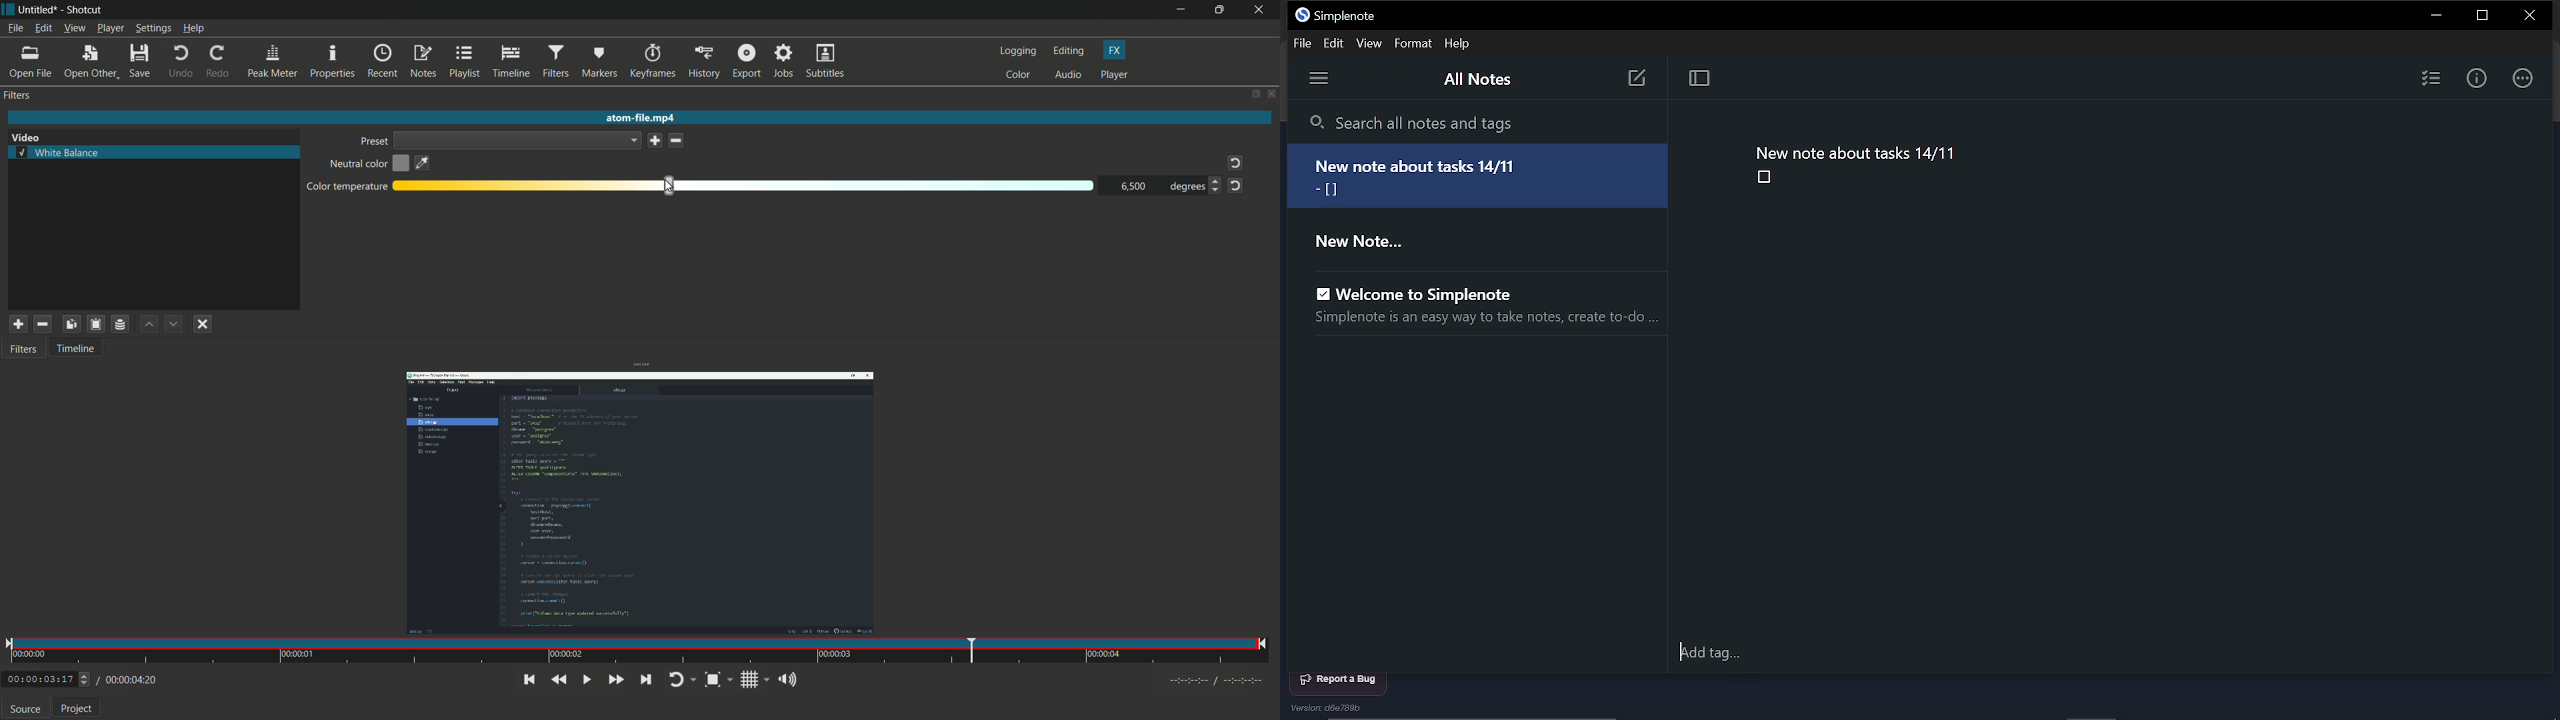 This screenshot has width=2576, height=728. Describe the element at coordinates (77, 710) in the screenshot. I see `project` at that location.